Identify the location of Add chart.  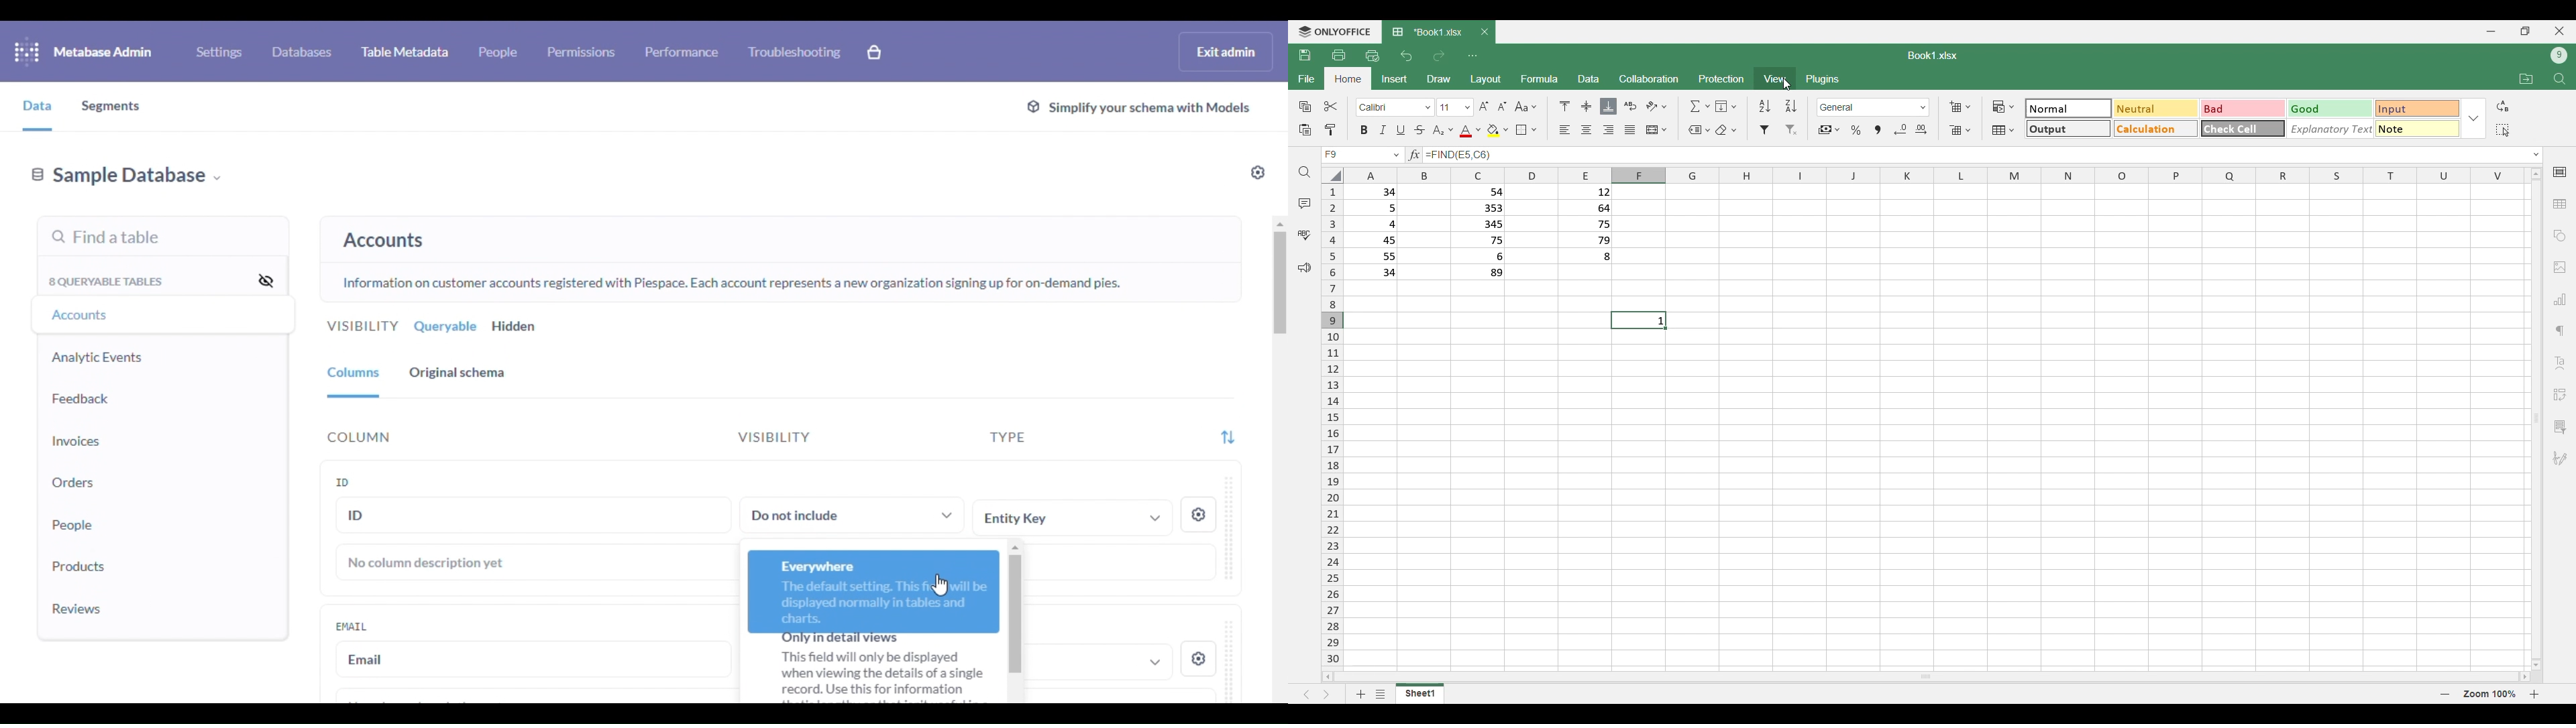
(2560, 299).